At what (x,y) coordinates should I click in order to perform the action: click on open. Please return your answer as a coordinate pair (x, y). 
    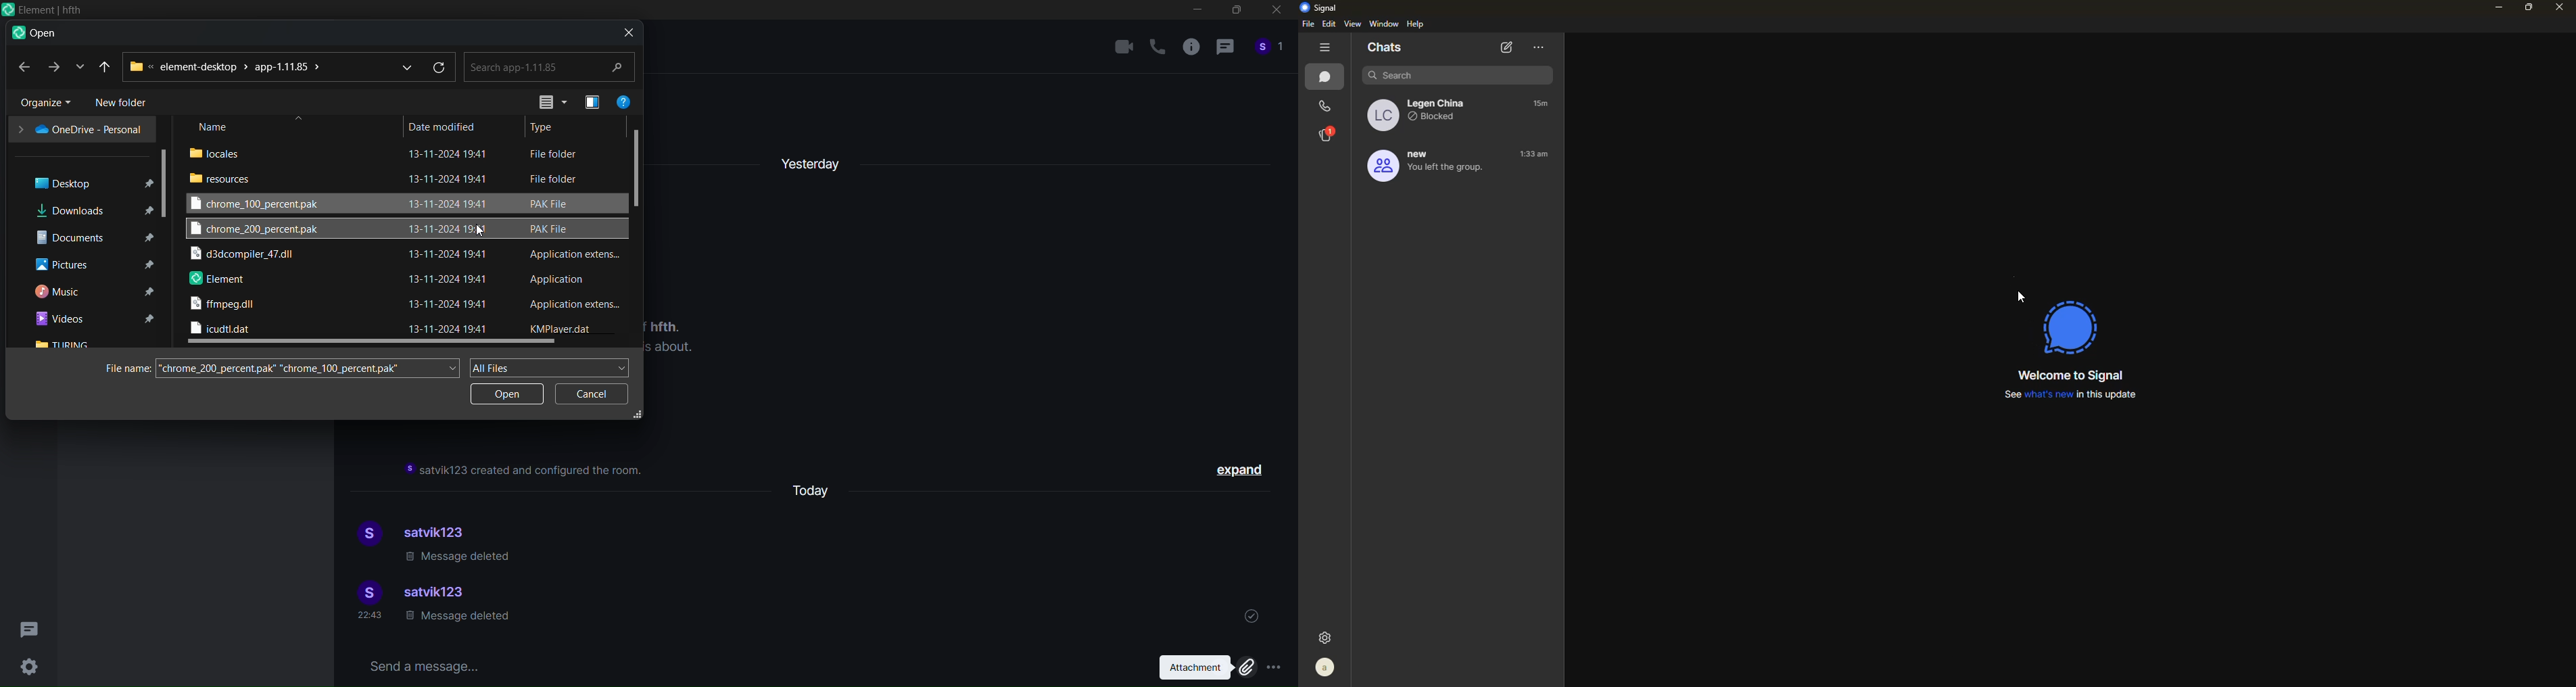
    Looking at the image, I should click on (34, 34).